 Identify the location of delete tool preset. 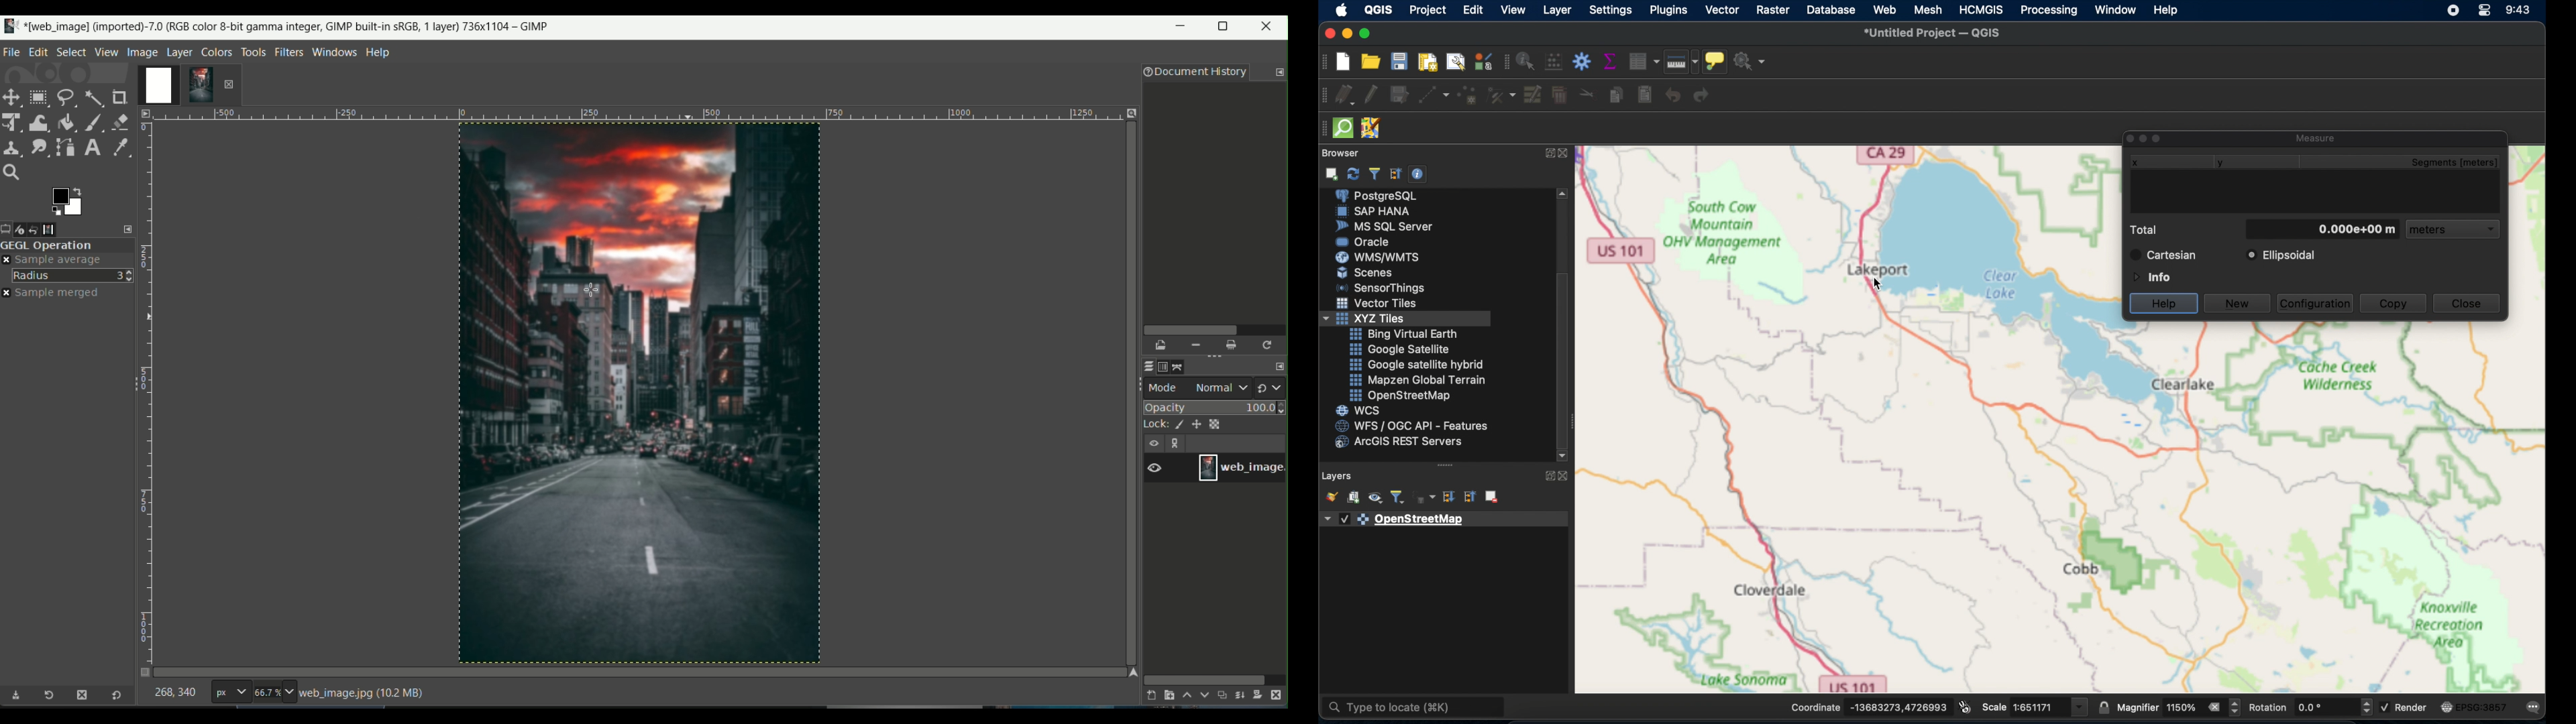
(81, 695).